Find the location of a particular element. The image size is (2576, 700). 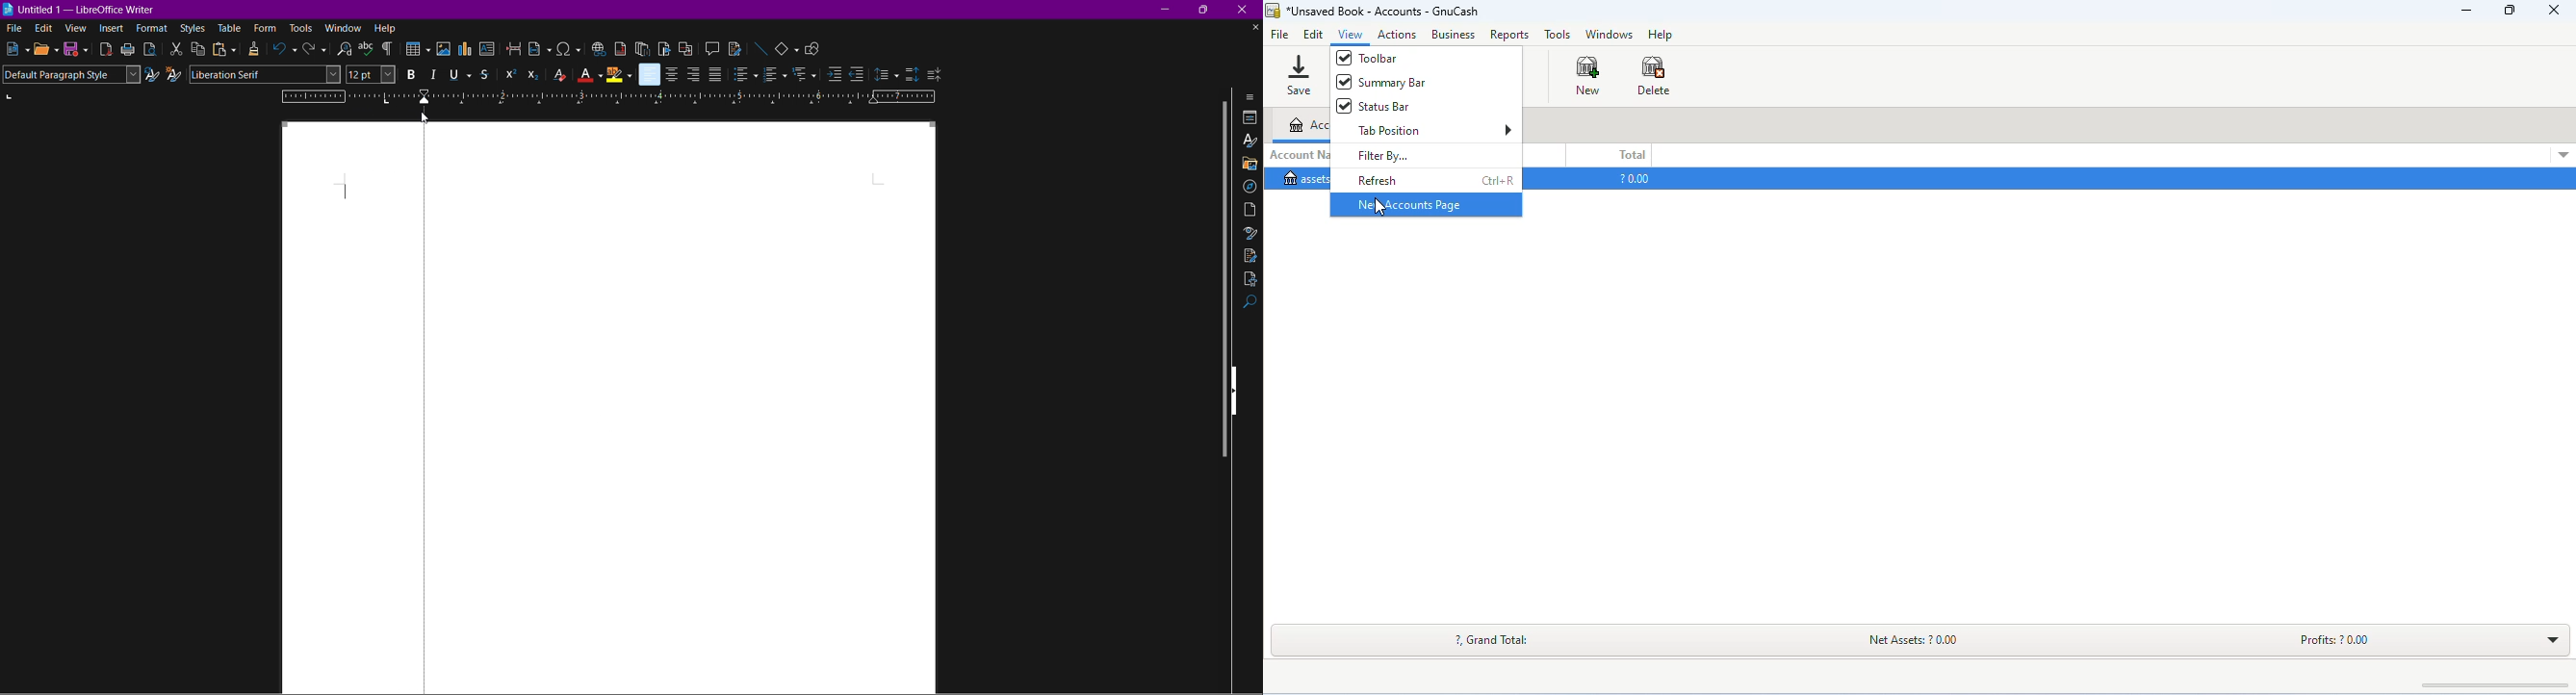

tools is located at coordinates (301, 28).